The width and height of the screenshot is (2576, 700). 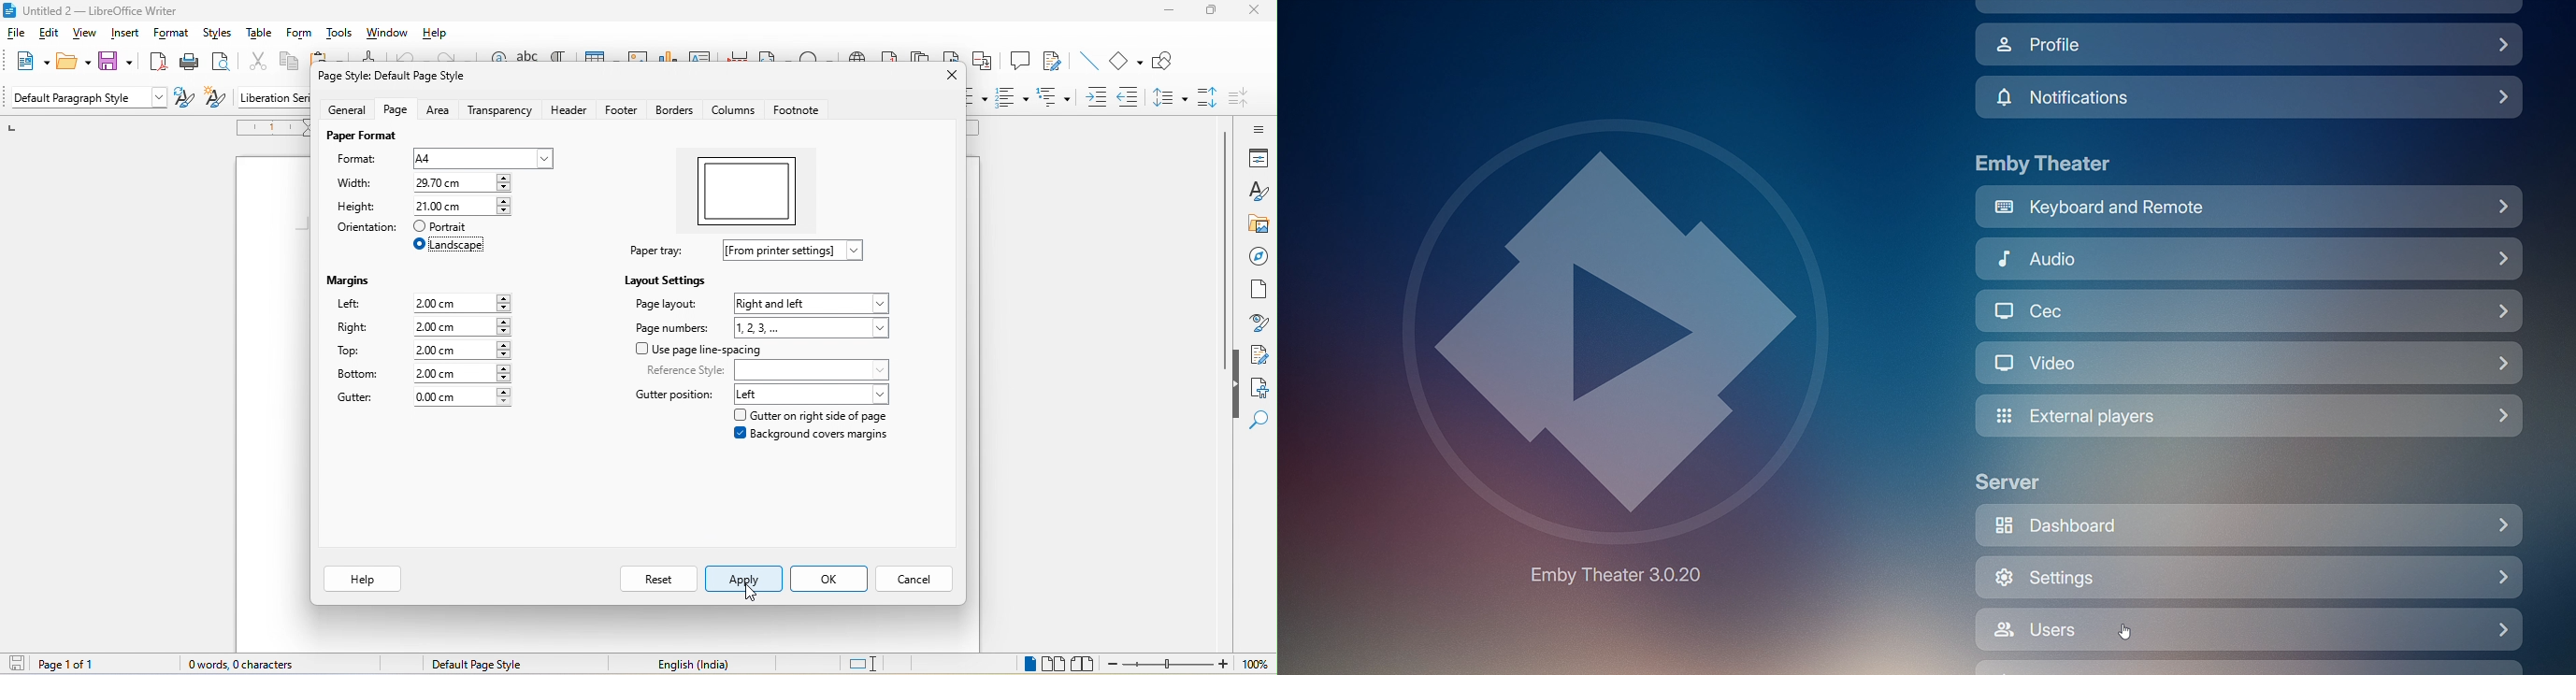 I want to click on footer, so click(x=624, y=110).